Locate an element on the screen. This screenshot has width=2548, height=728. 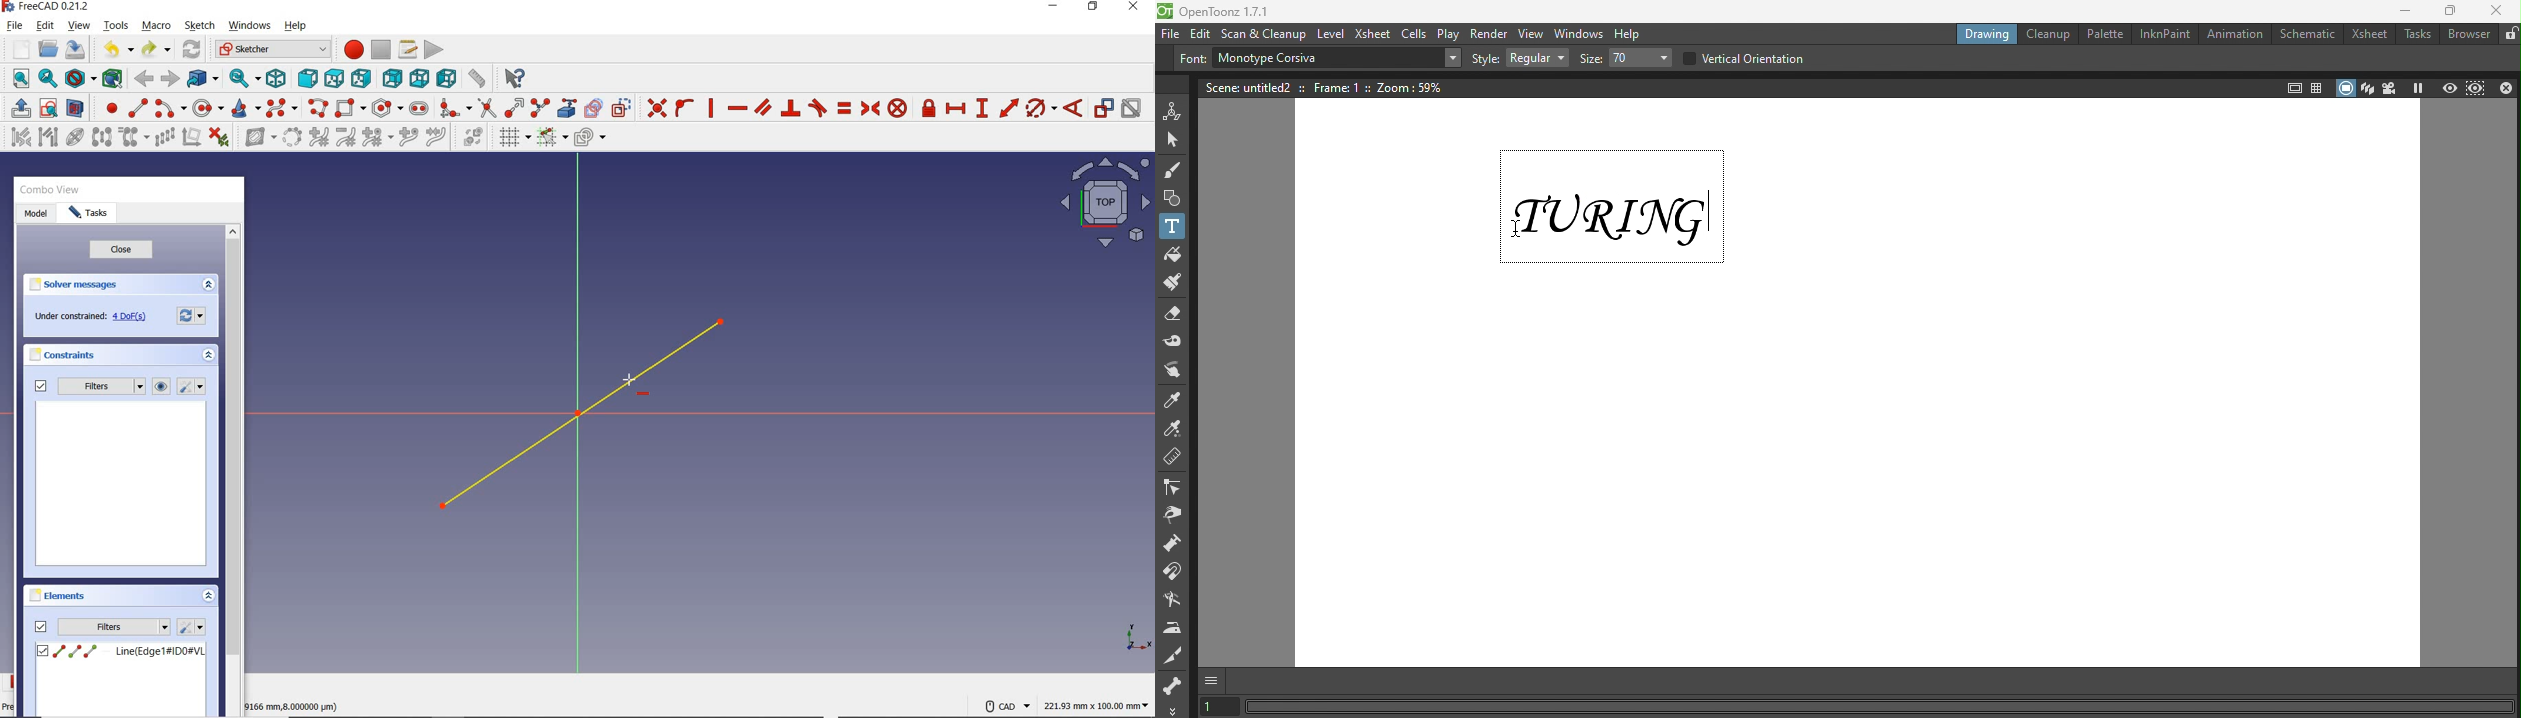
MODEL is located at coordinates (34, 213).